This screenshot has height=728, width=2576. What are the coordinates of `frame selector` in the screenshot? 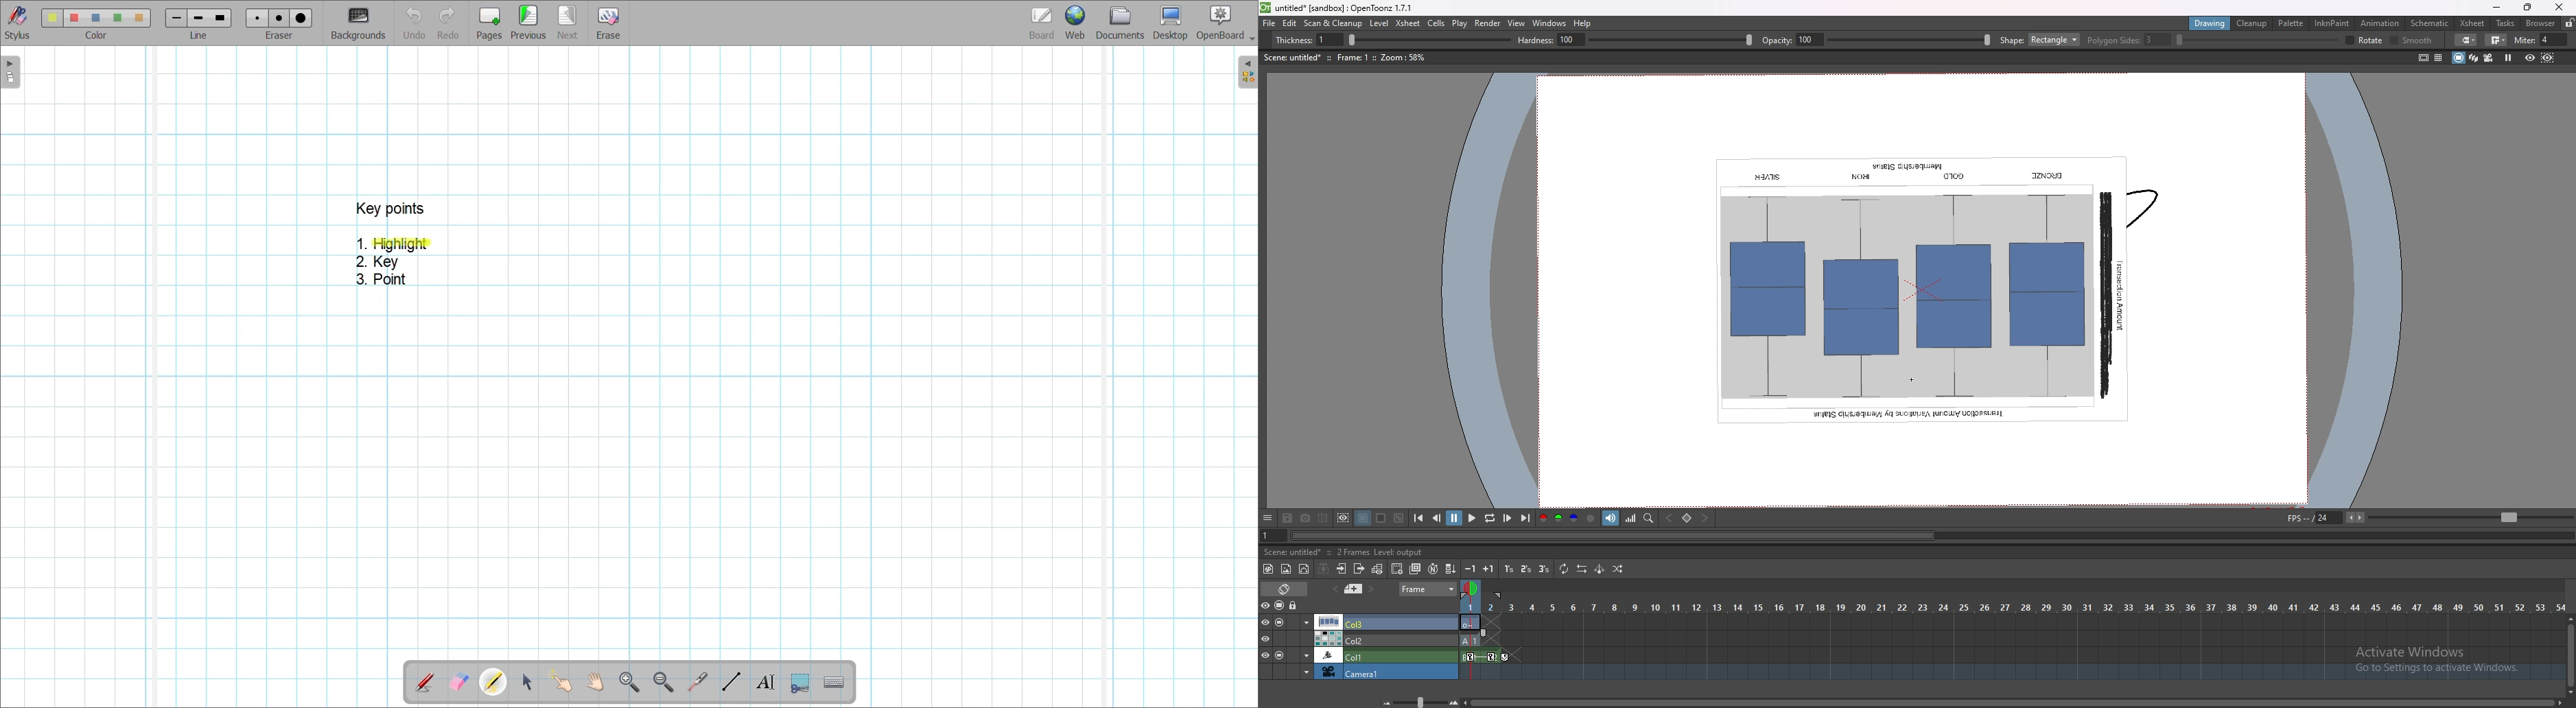 It's located at (1472, 588).